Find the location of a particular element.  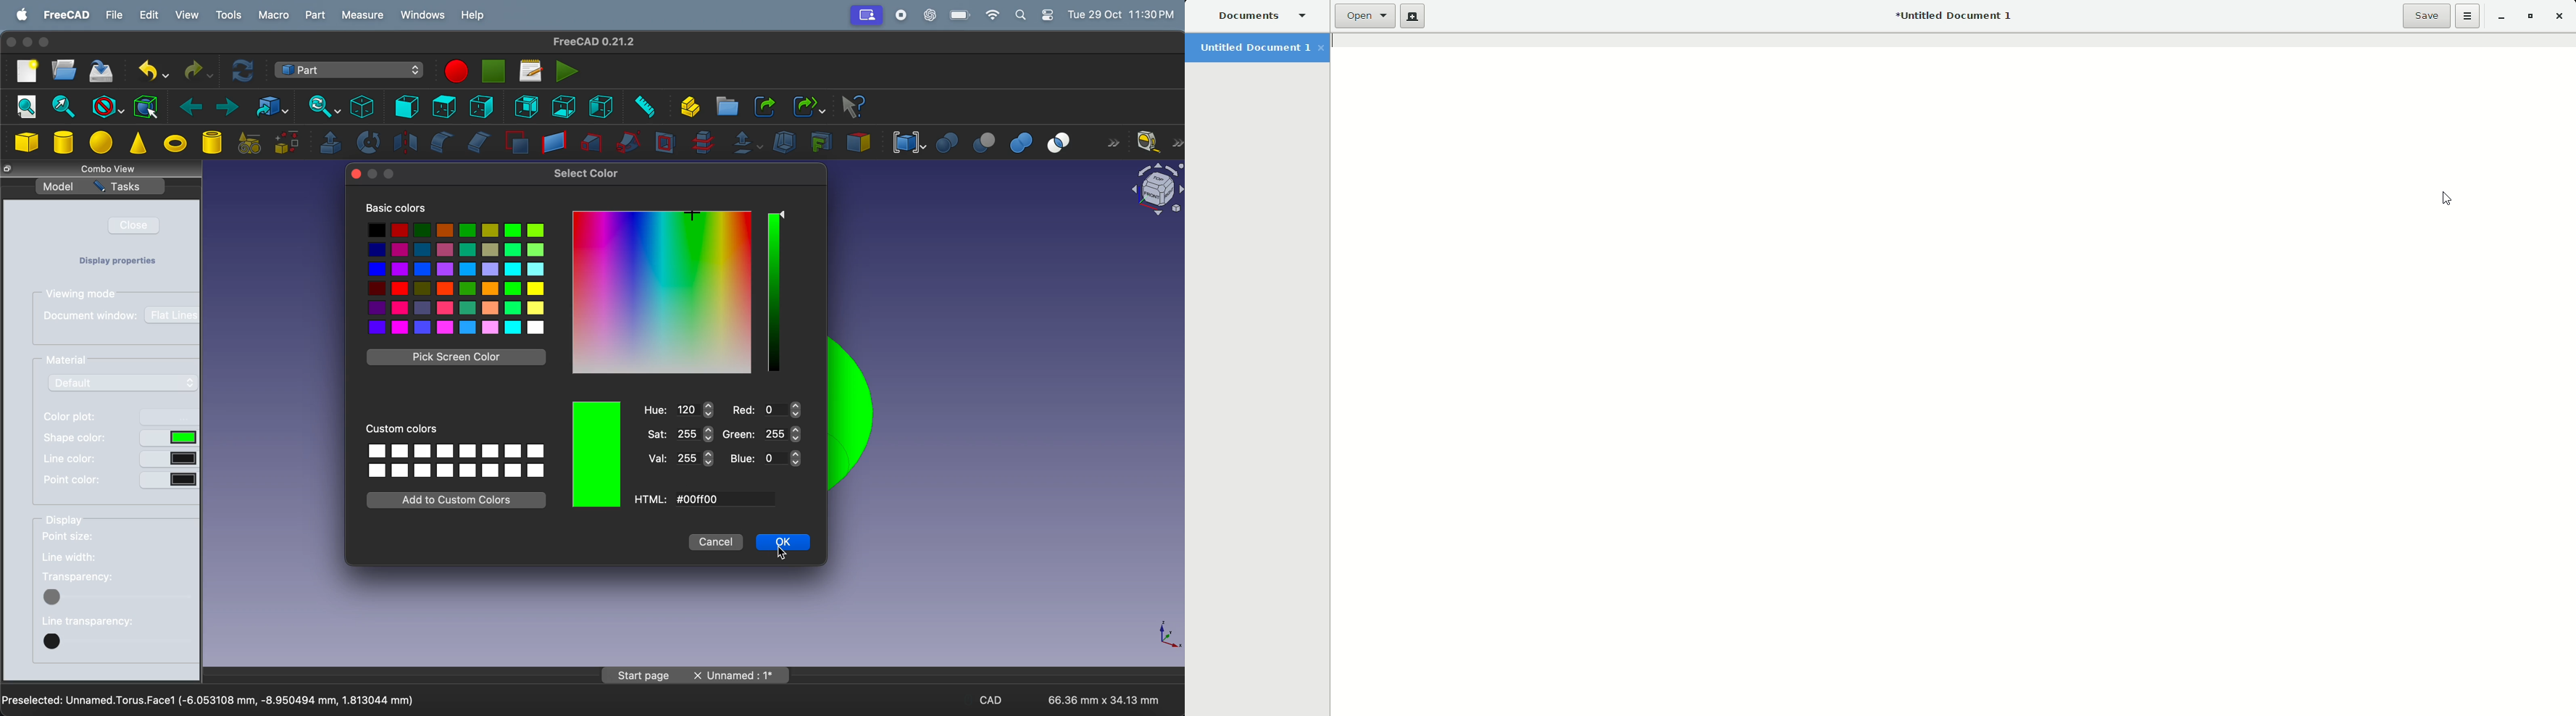

marcos is located at coordinates (531, 70).